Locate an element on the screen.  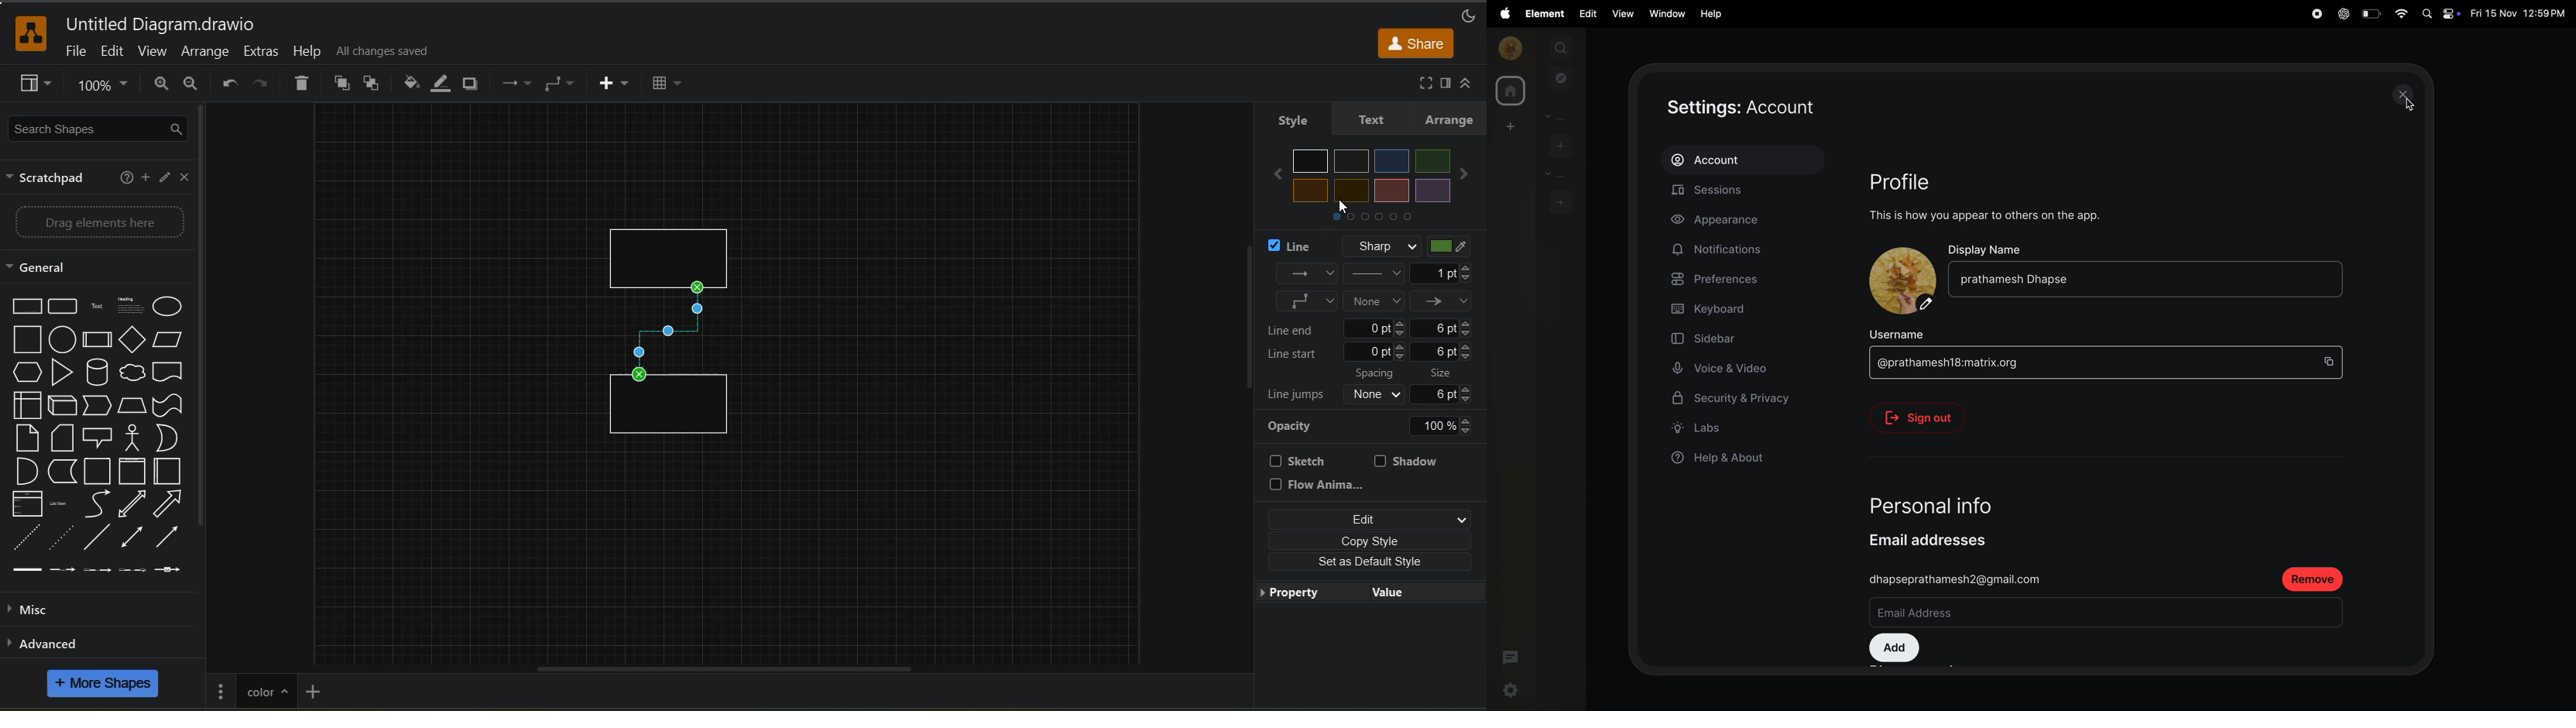
shadow is located at coordinates (1410, 461).